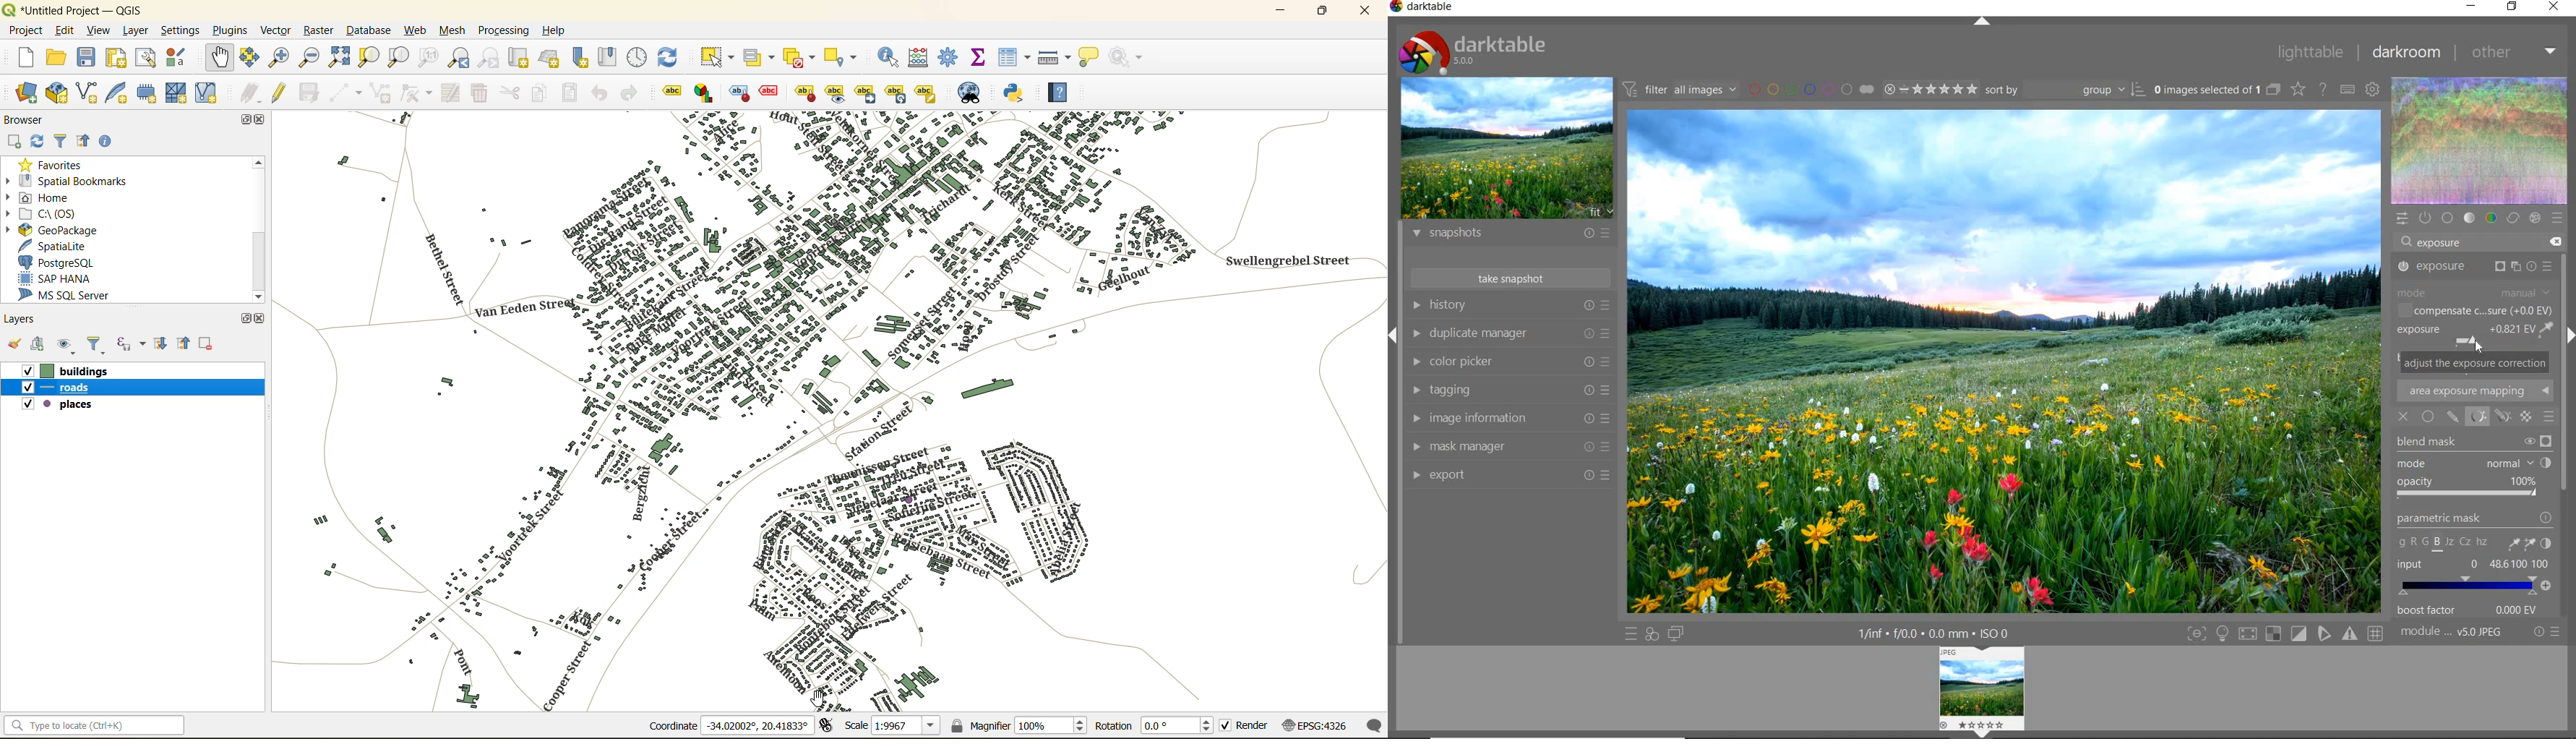 The image size is (2576, 756). I want to click on EXPOSURE, so click(2477, 267).